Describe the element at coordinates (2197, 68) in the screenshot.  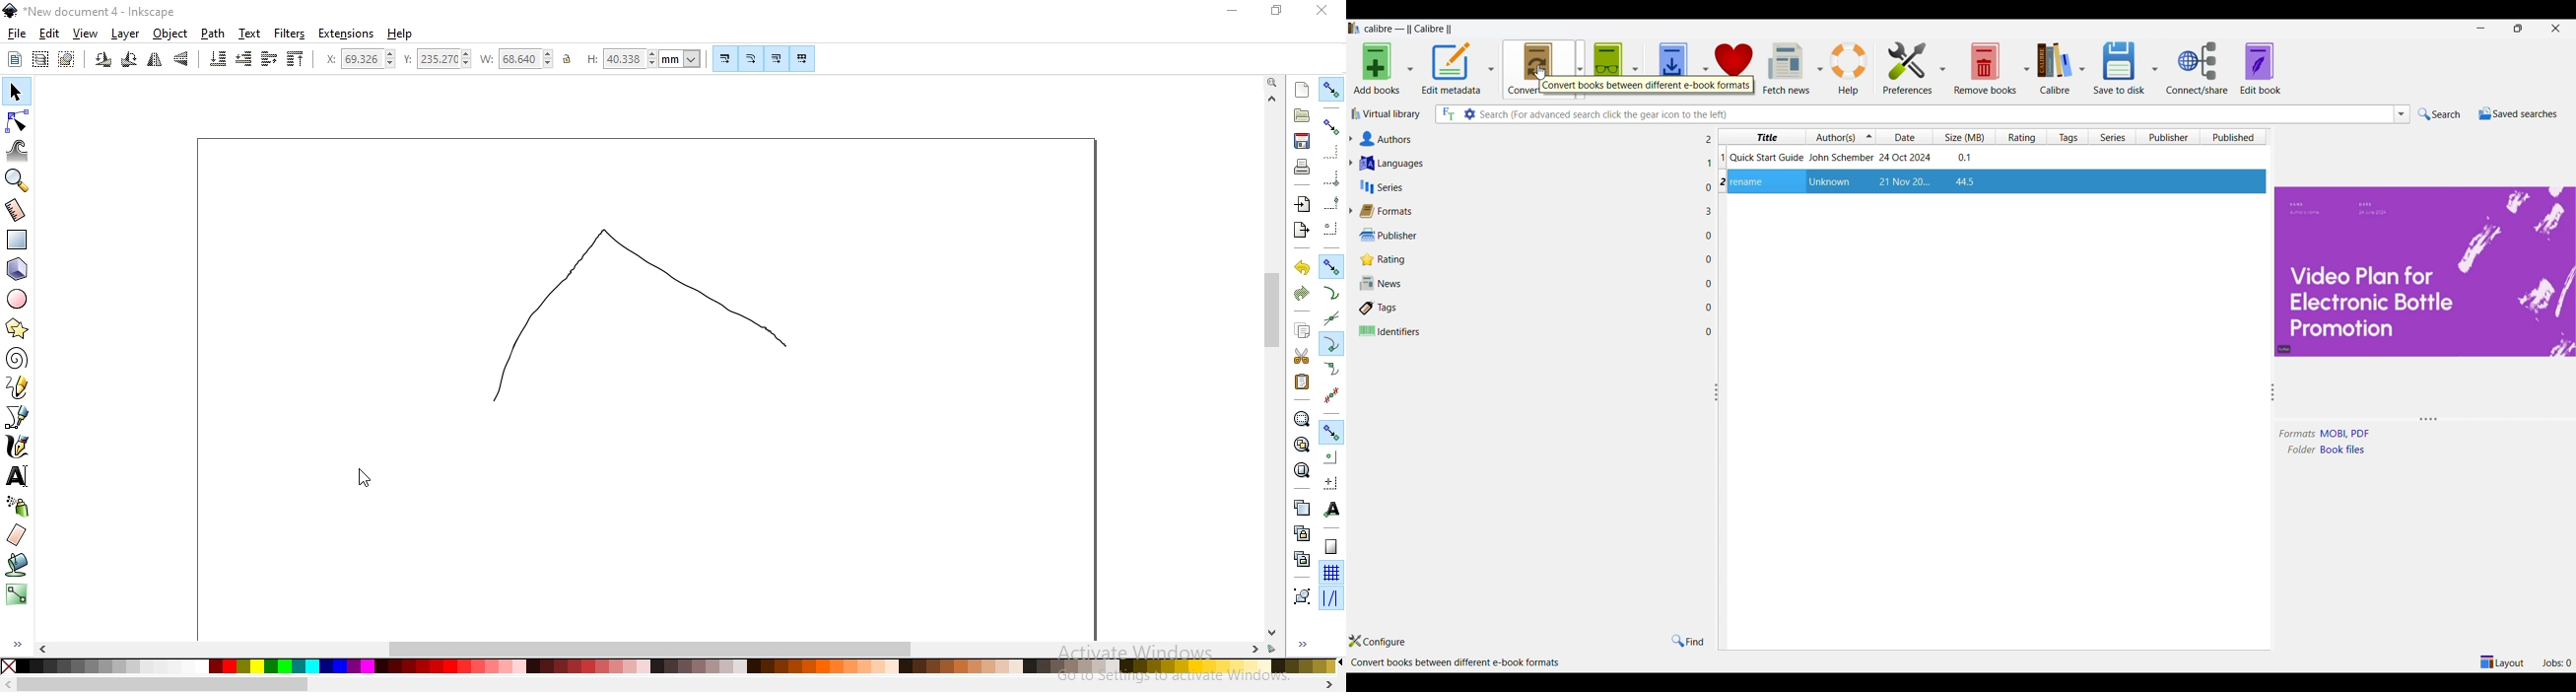
I see `Connect/Share` at that location.